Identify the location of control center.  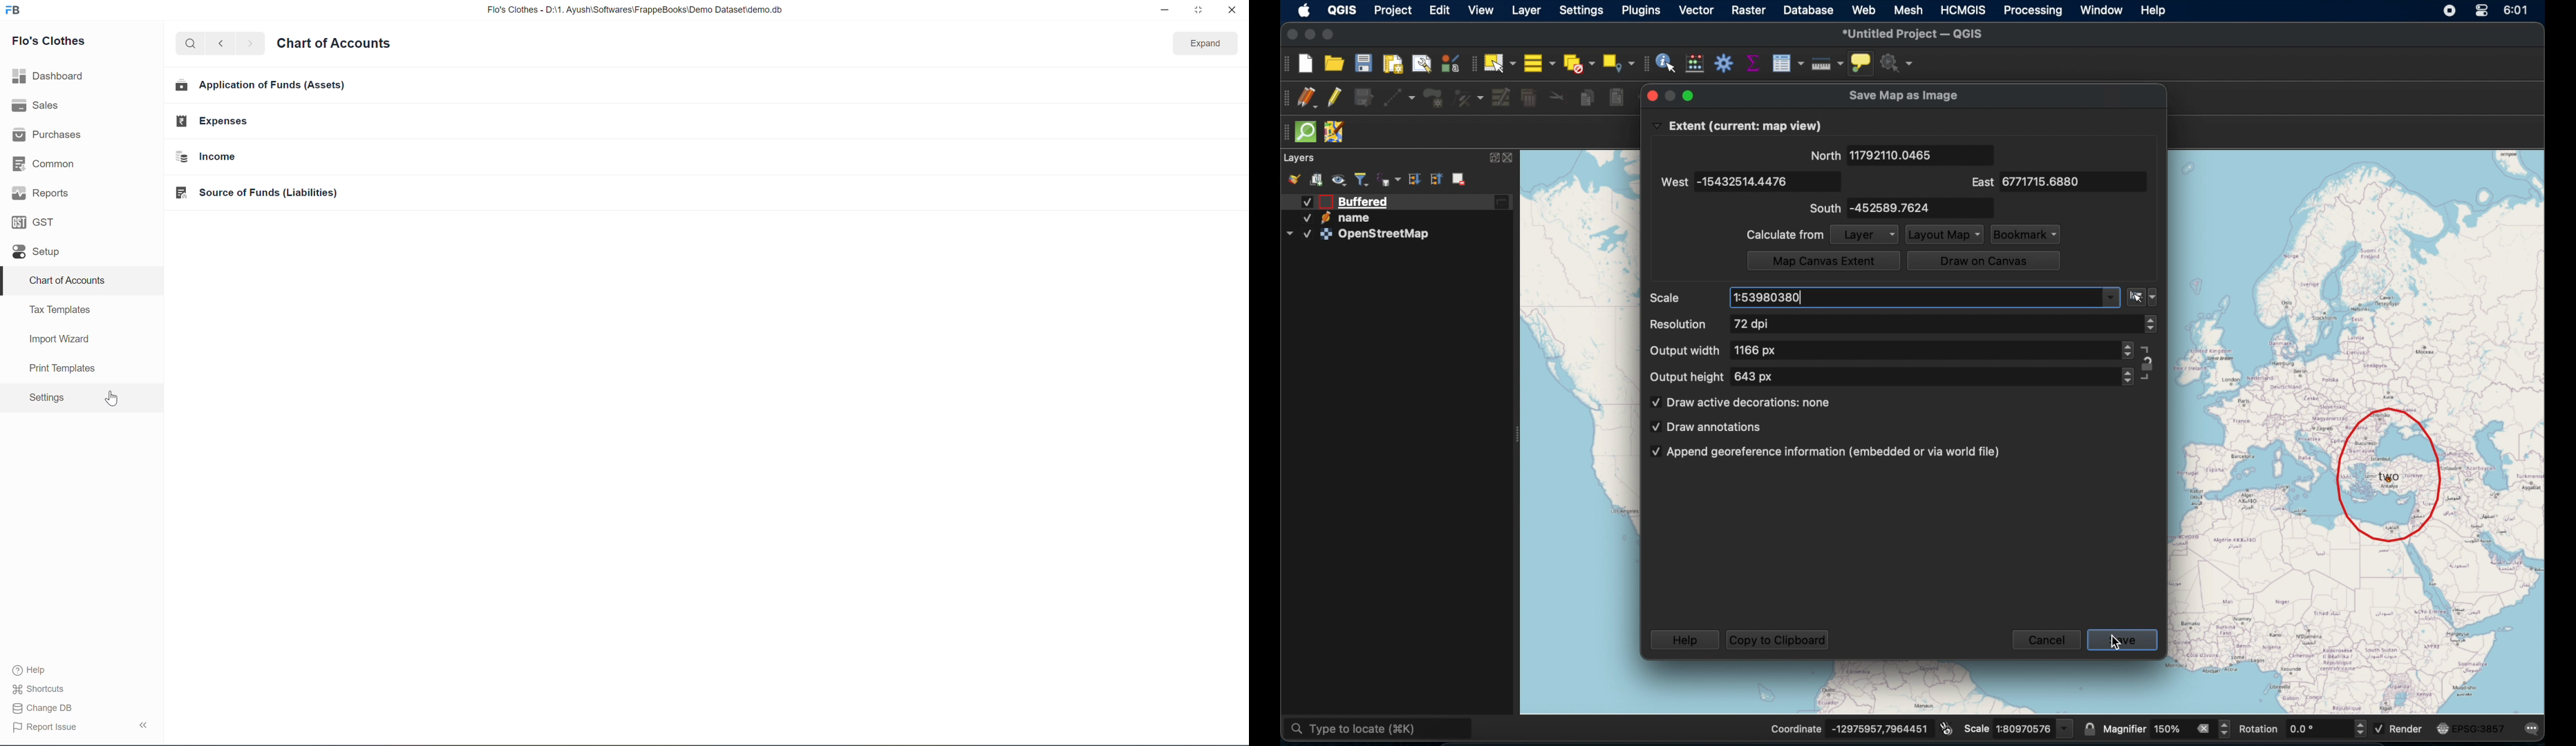
(2482, 10).